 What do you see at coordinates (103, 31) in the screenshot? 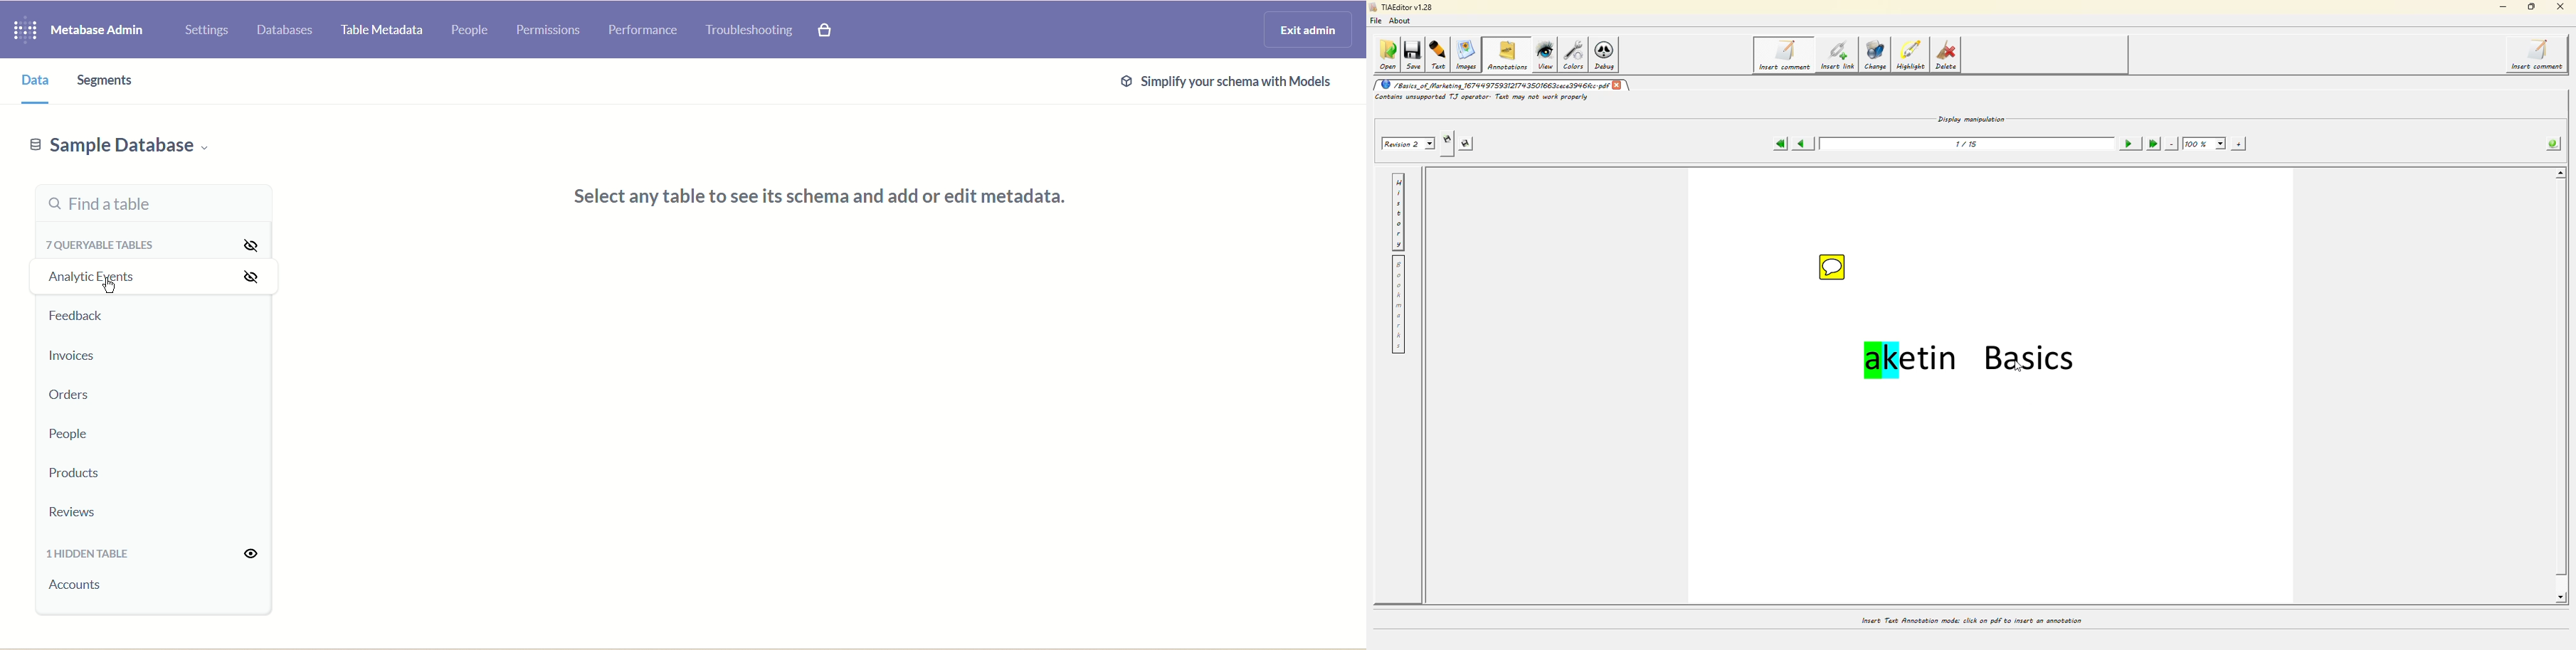
I see `Metabase admin` at bounding box center [103, 31].